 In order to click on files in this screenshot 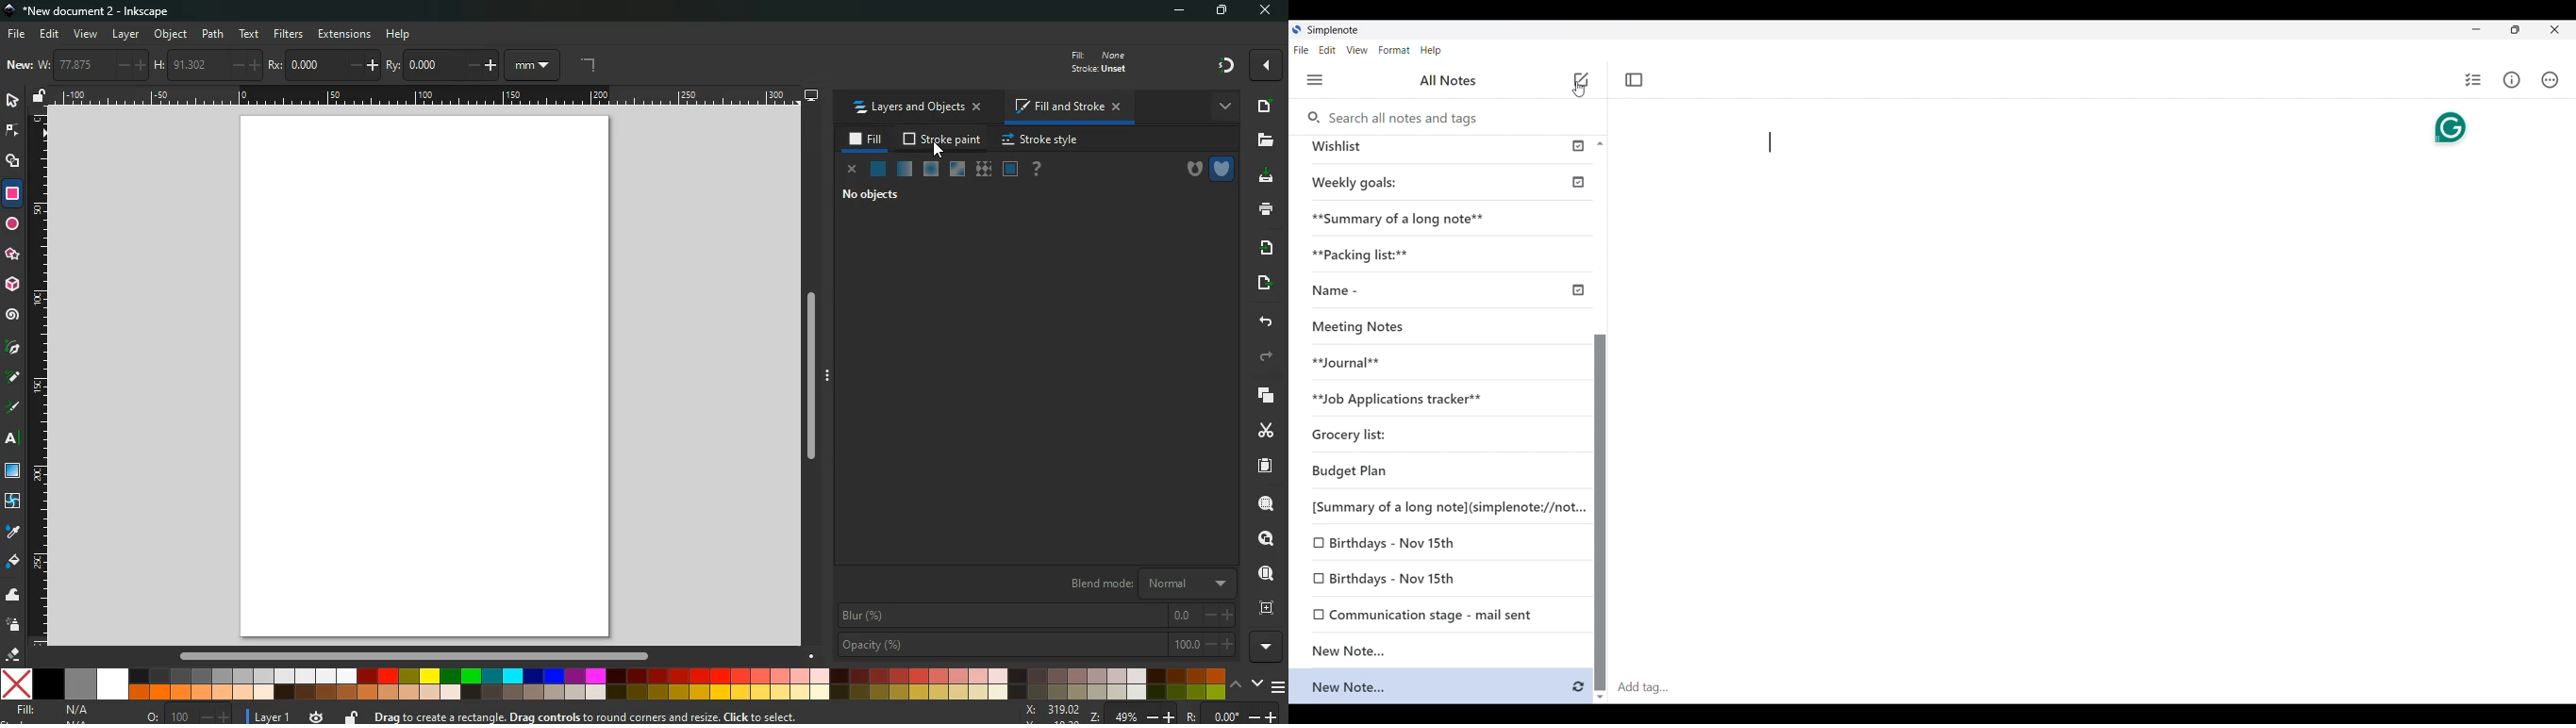, I will do `click(1261, 142)`.